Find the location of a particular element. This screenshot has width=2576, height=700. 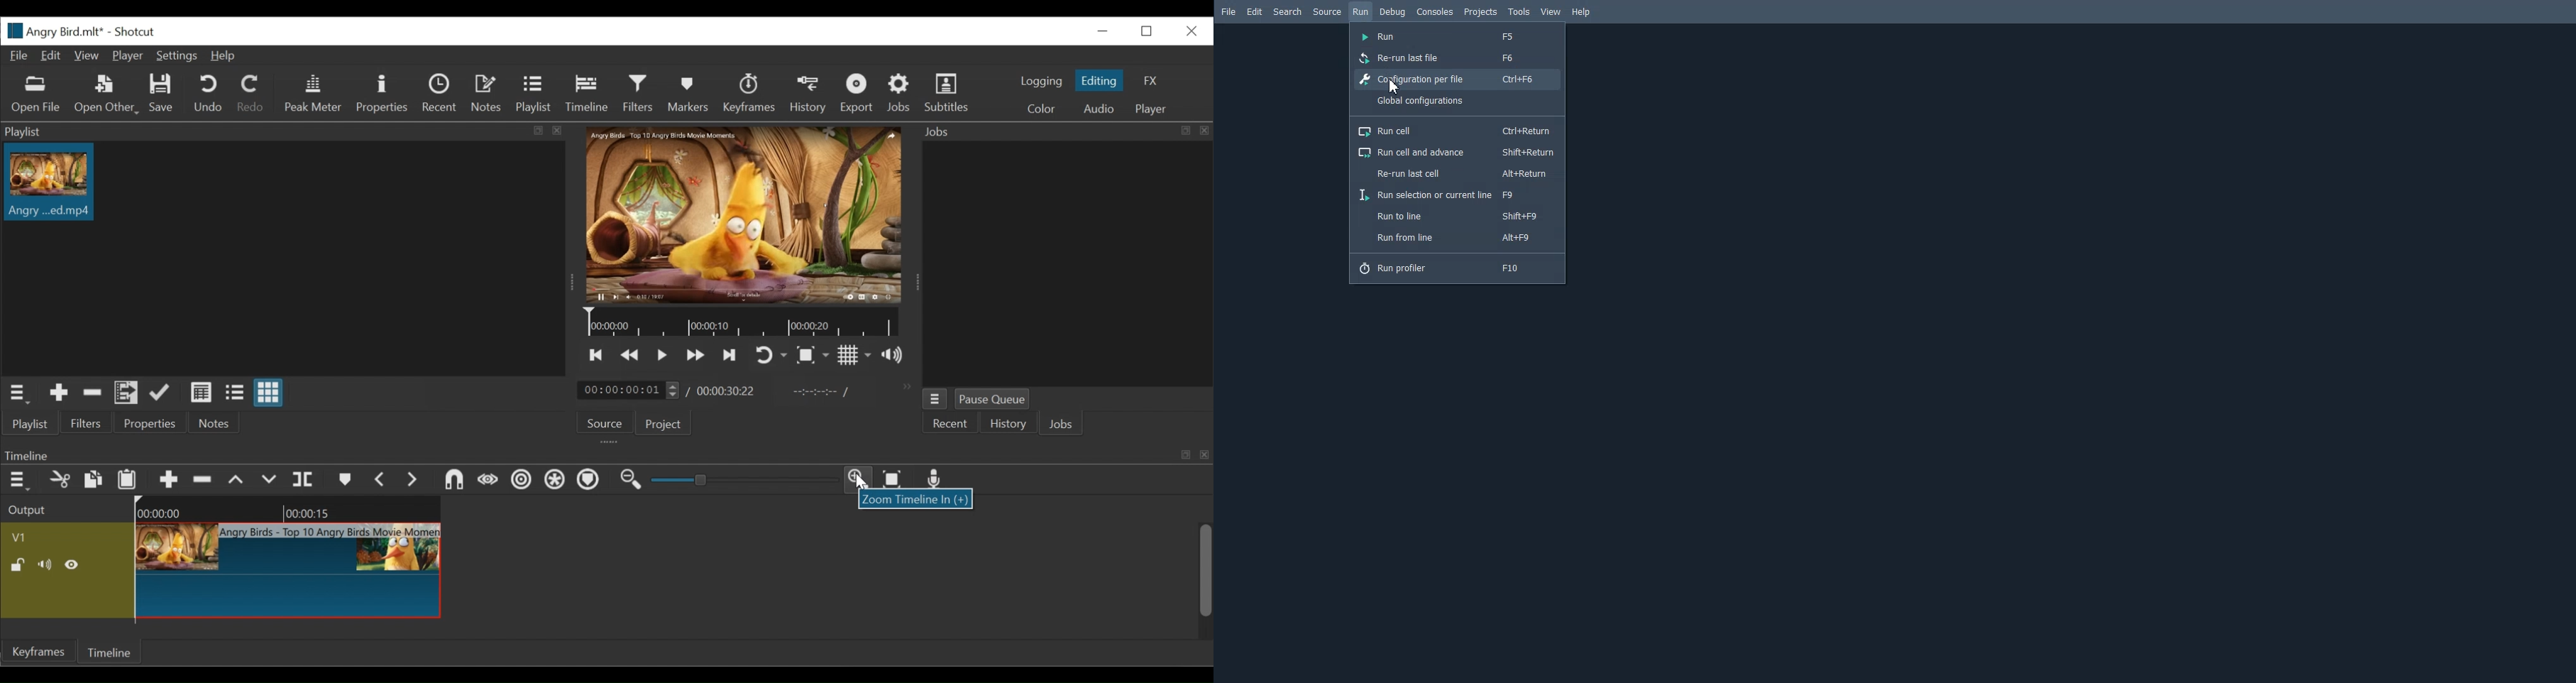

File name is located at coordinates (54, 31).